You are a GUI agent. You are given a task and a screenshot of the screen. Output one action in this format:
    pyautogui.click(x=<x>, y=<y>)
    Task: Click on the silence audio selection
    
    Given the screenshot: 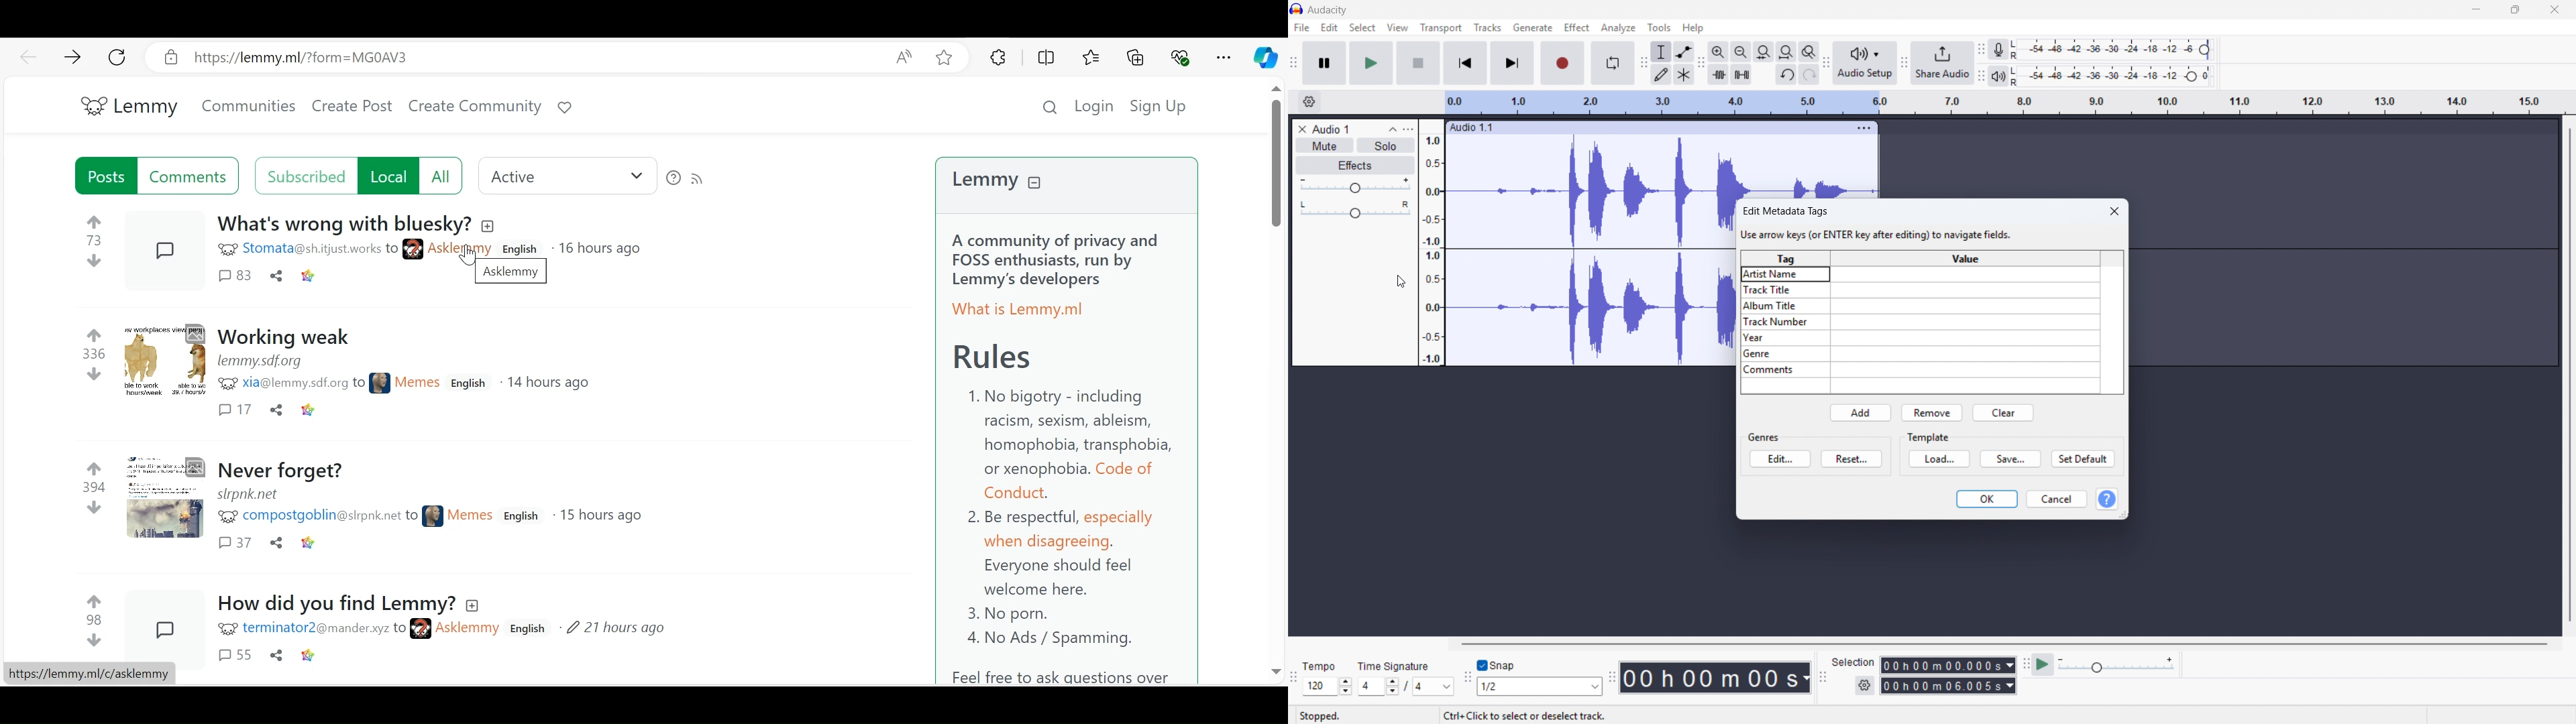 What is the action you would take?
    pyautogui.click(x=1741, y=75)
    